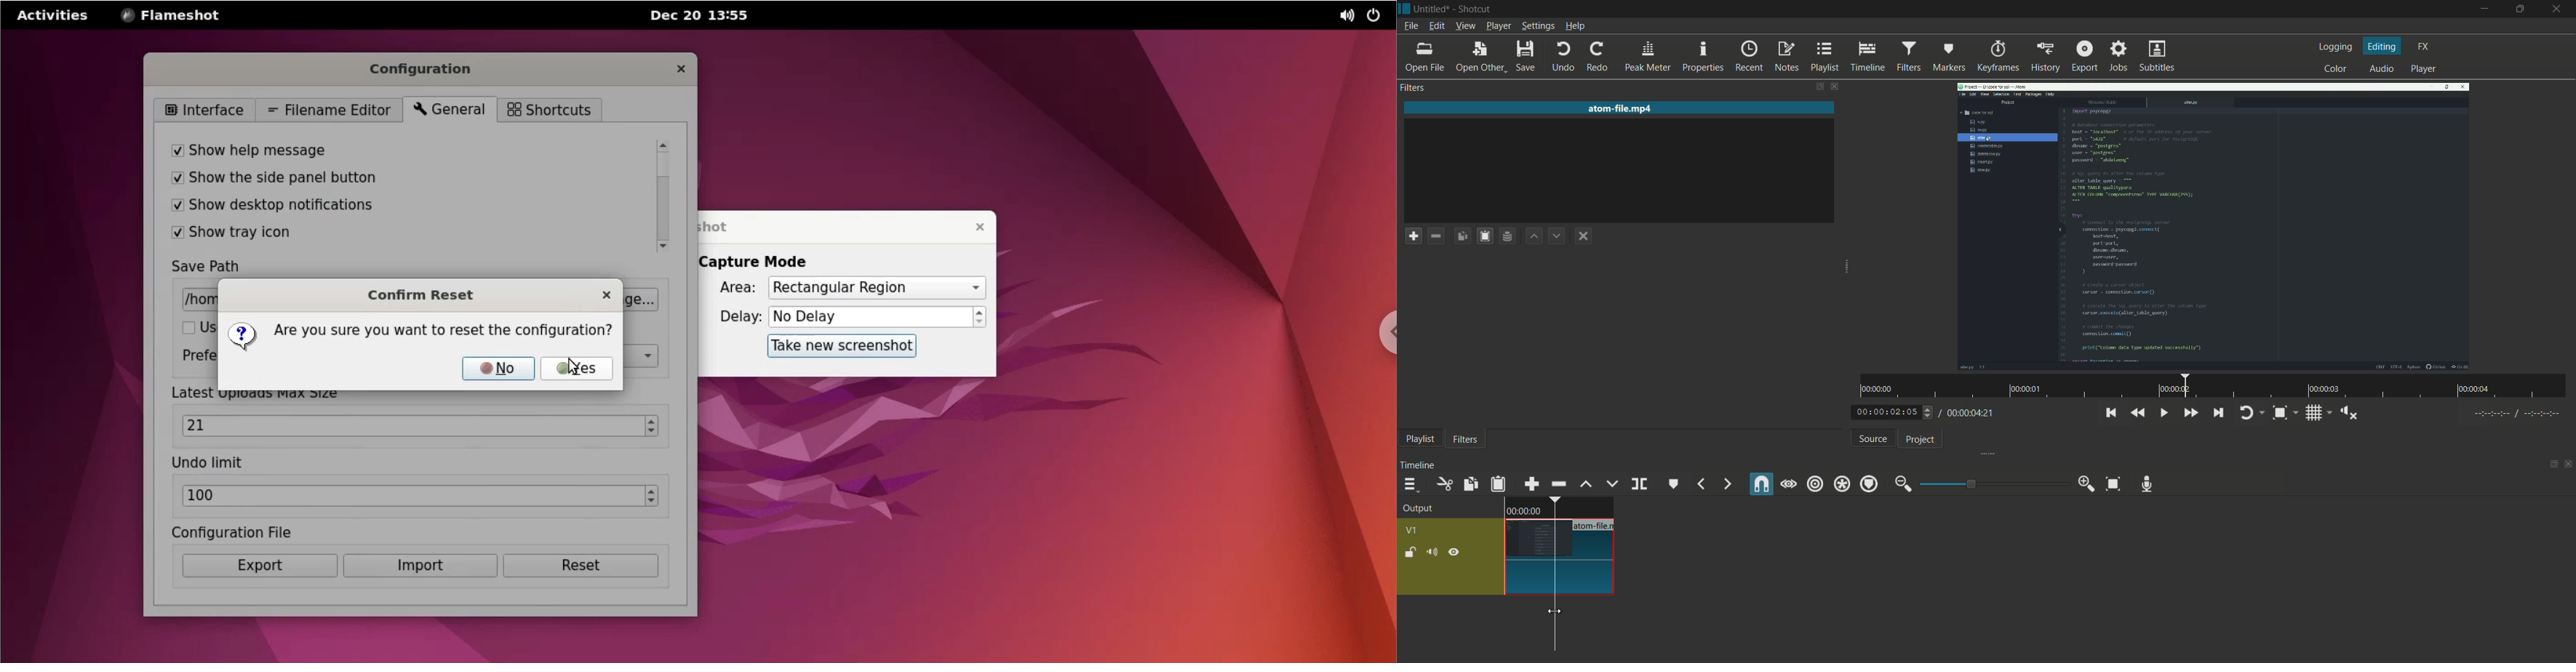 The image size is (2576, 672). Describe the element at coordinates (1410, 484) in the screenshot. I see `timeline menu` at that location.